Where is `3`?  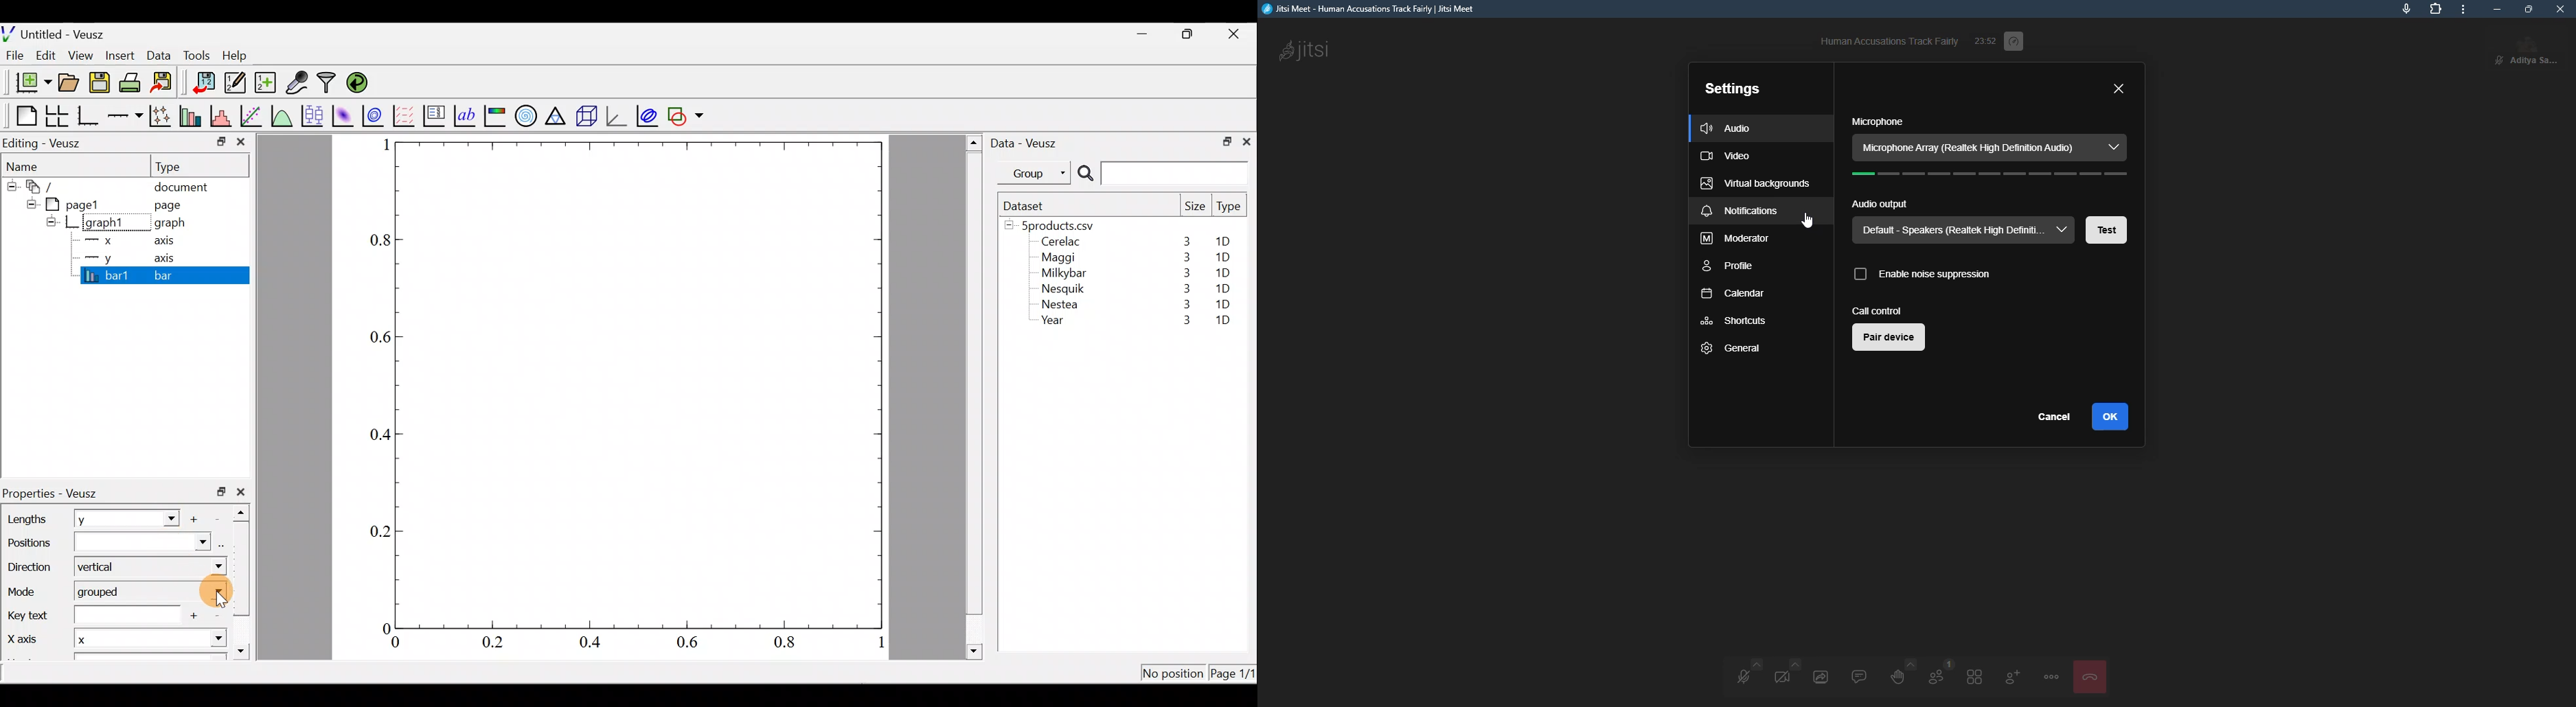
3 is located at coordinates (1184, 257).